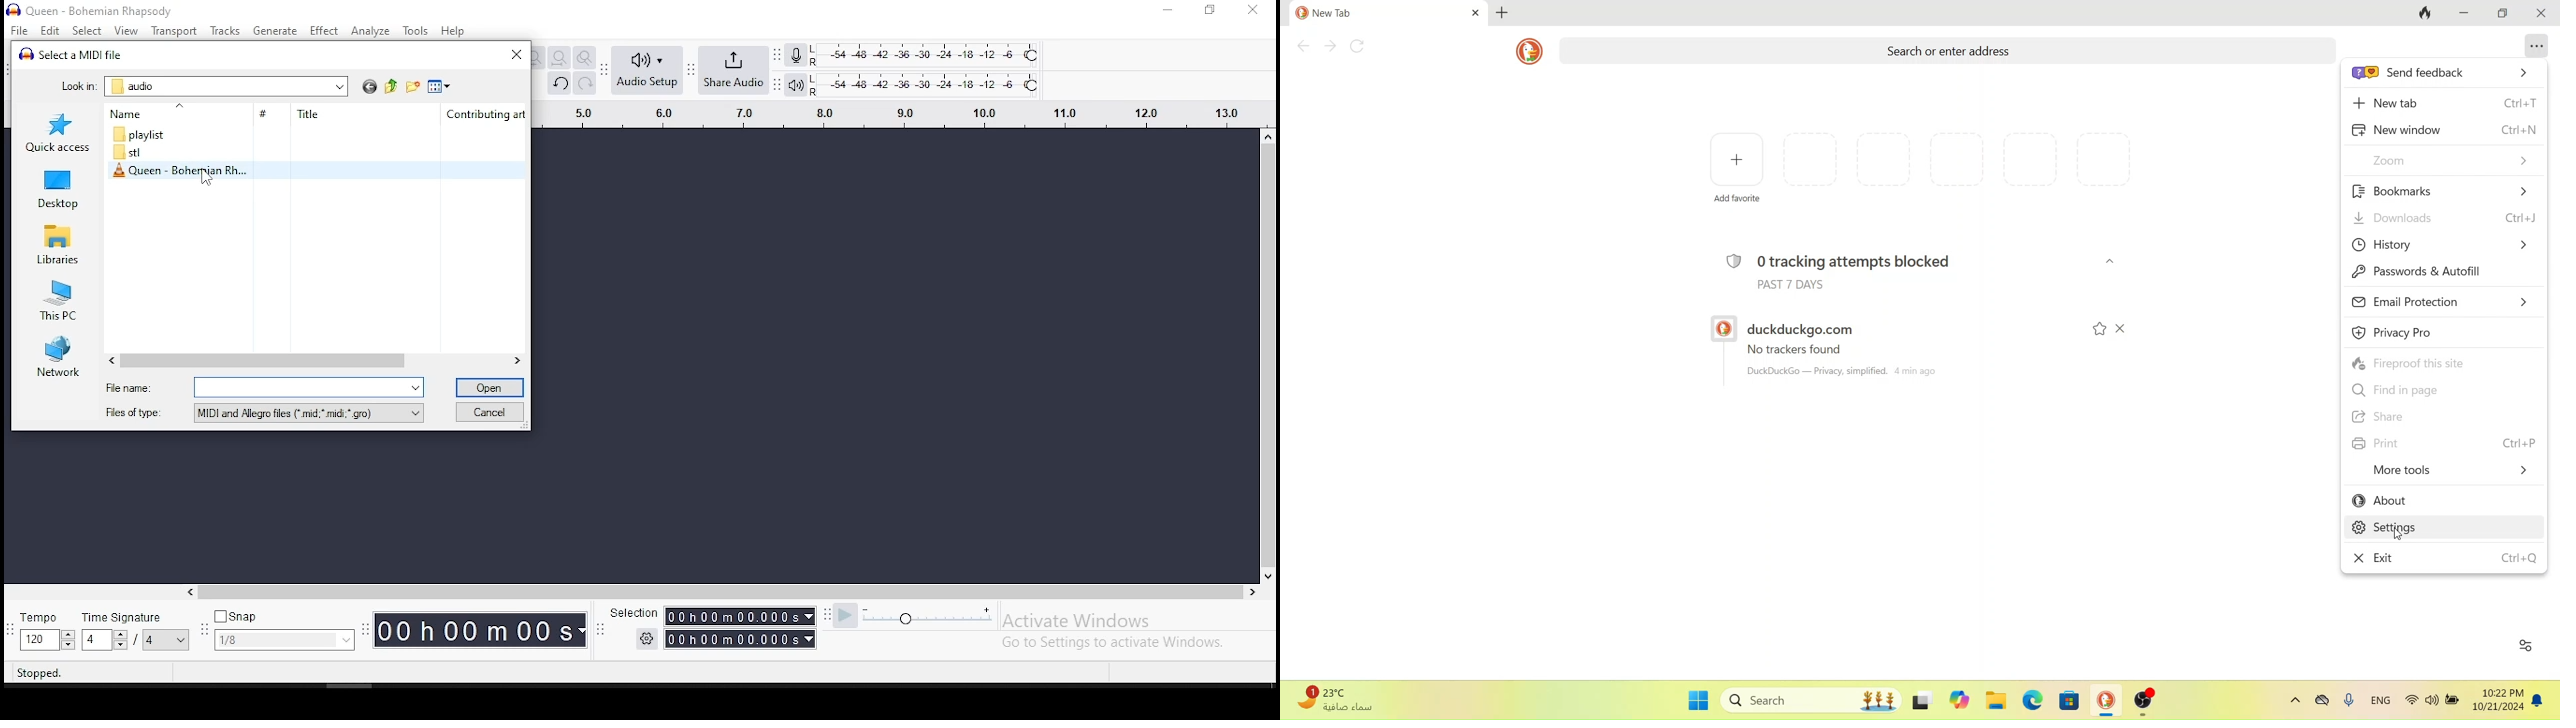  What do you see at coordinates (2105, 703) in the screenshot?
I see `duckduckgo` at bounding box center [2105, 703].